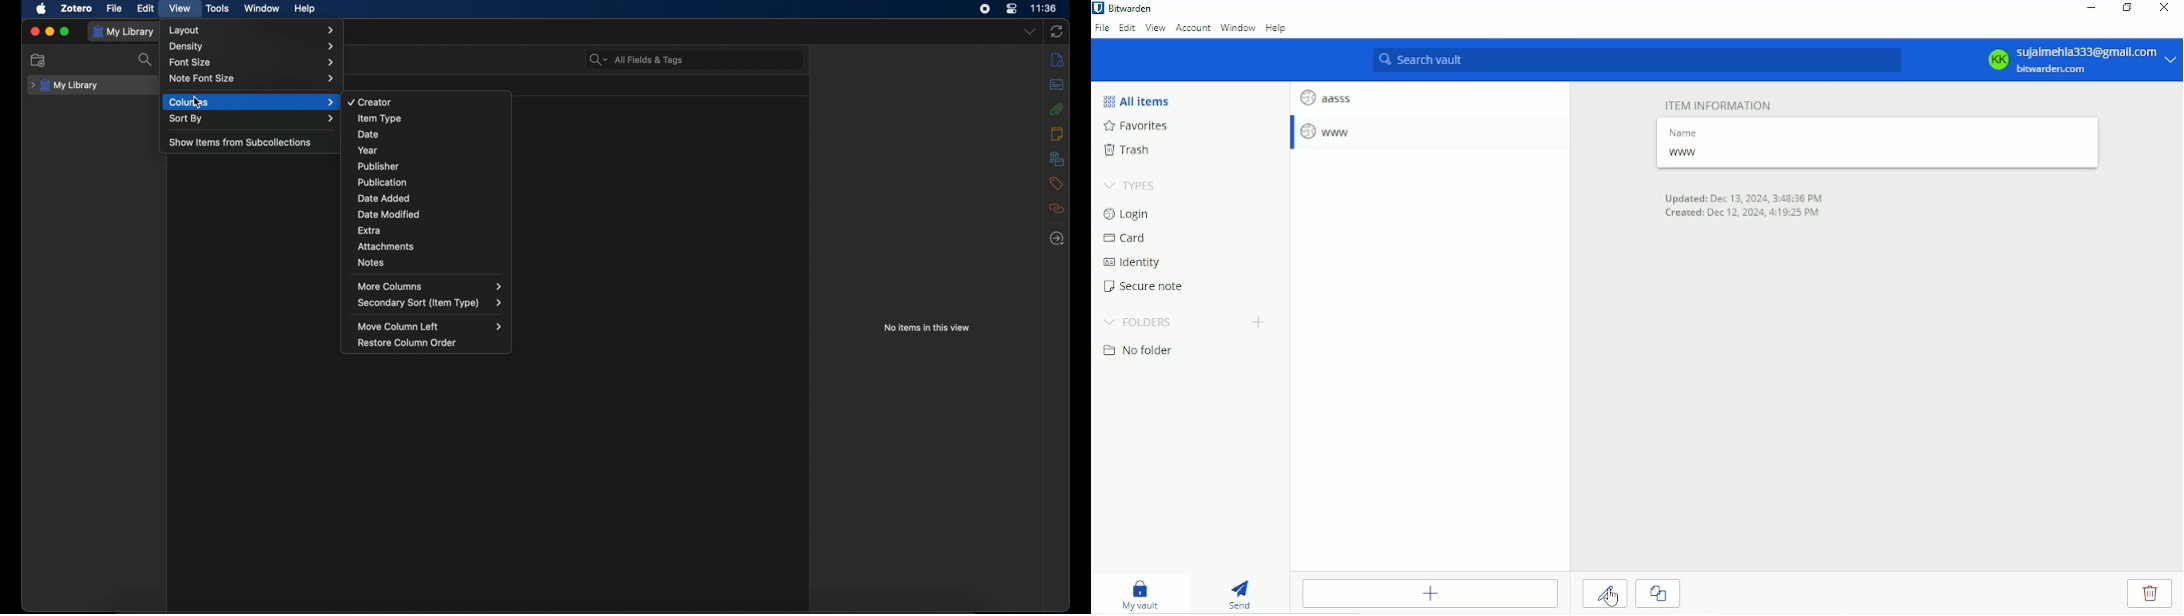  What do you see at coordinates (371, 103) in the screenshot?
I see `creator` at bounding box center [371, 103].